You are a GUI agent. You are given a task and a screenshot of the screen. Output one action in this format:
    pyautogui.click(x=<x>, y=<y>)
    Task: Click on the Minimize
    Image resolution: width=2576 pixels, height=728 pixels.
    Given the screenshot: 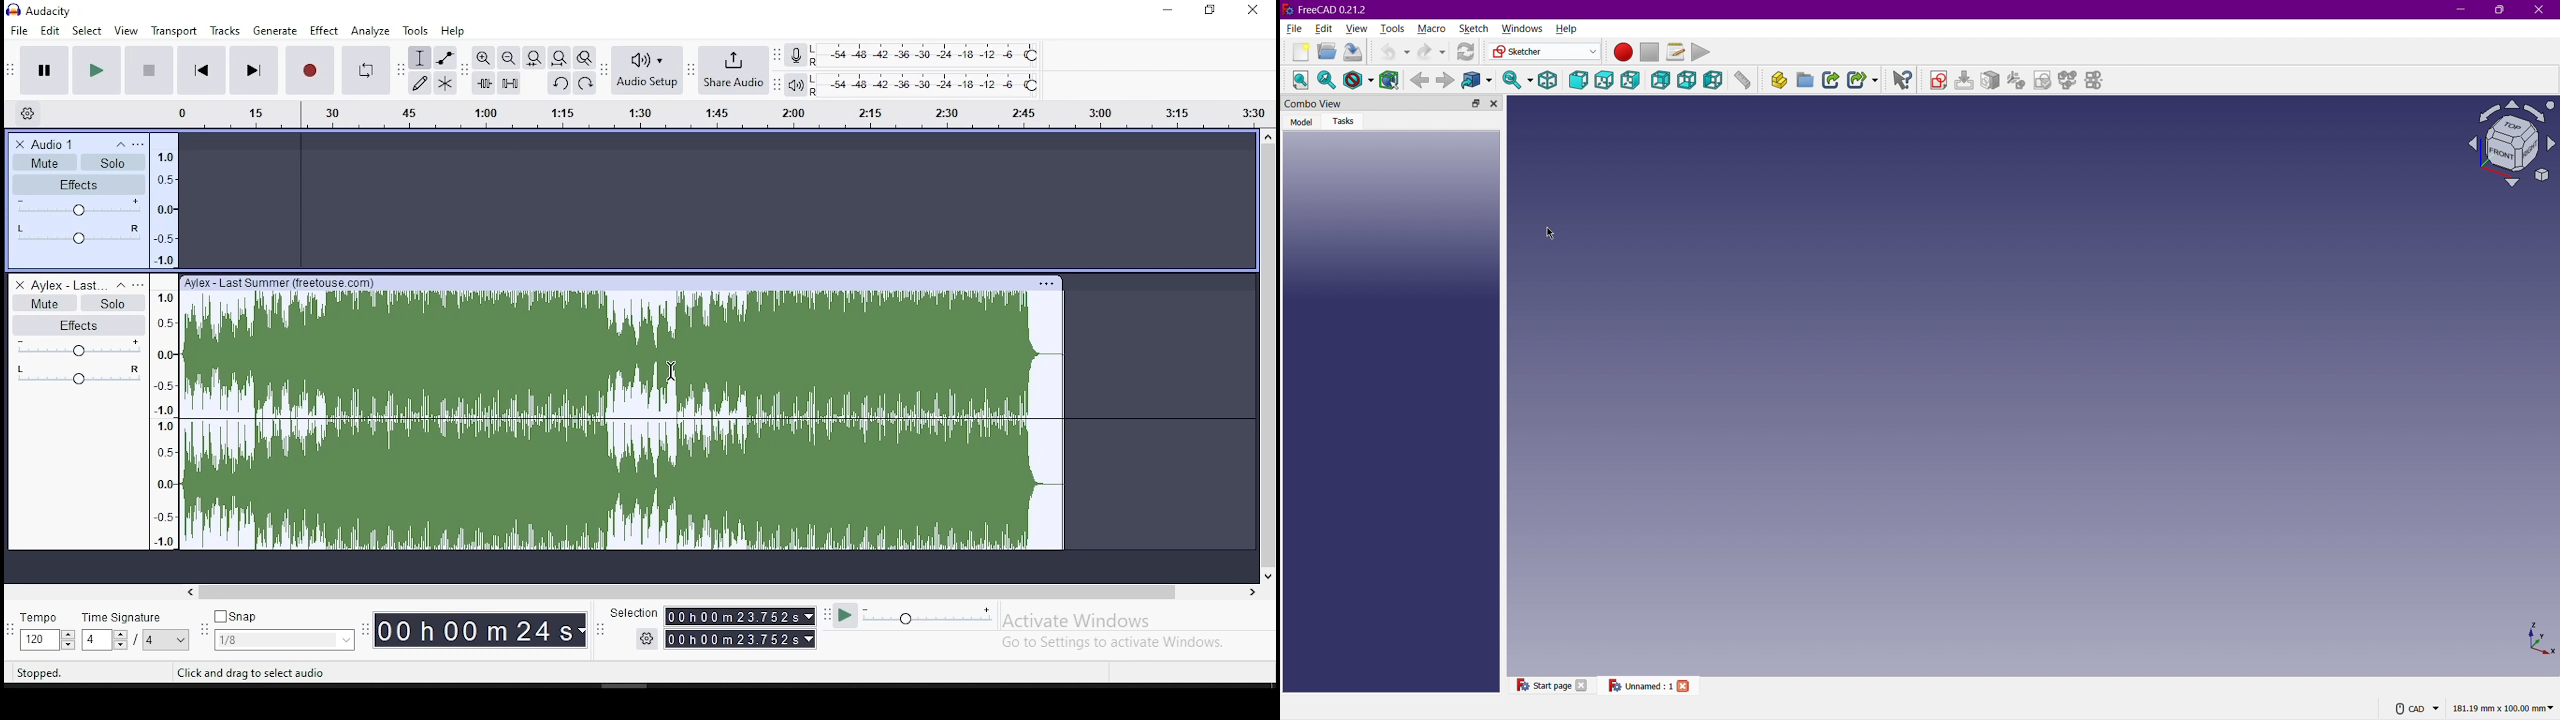 What is the action you would take?
    pyautogui.click(x=2461, y=10)
    